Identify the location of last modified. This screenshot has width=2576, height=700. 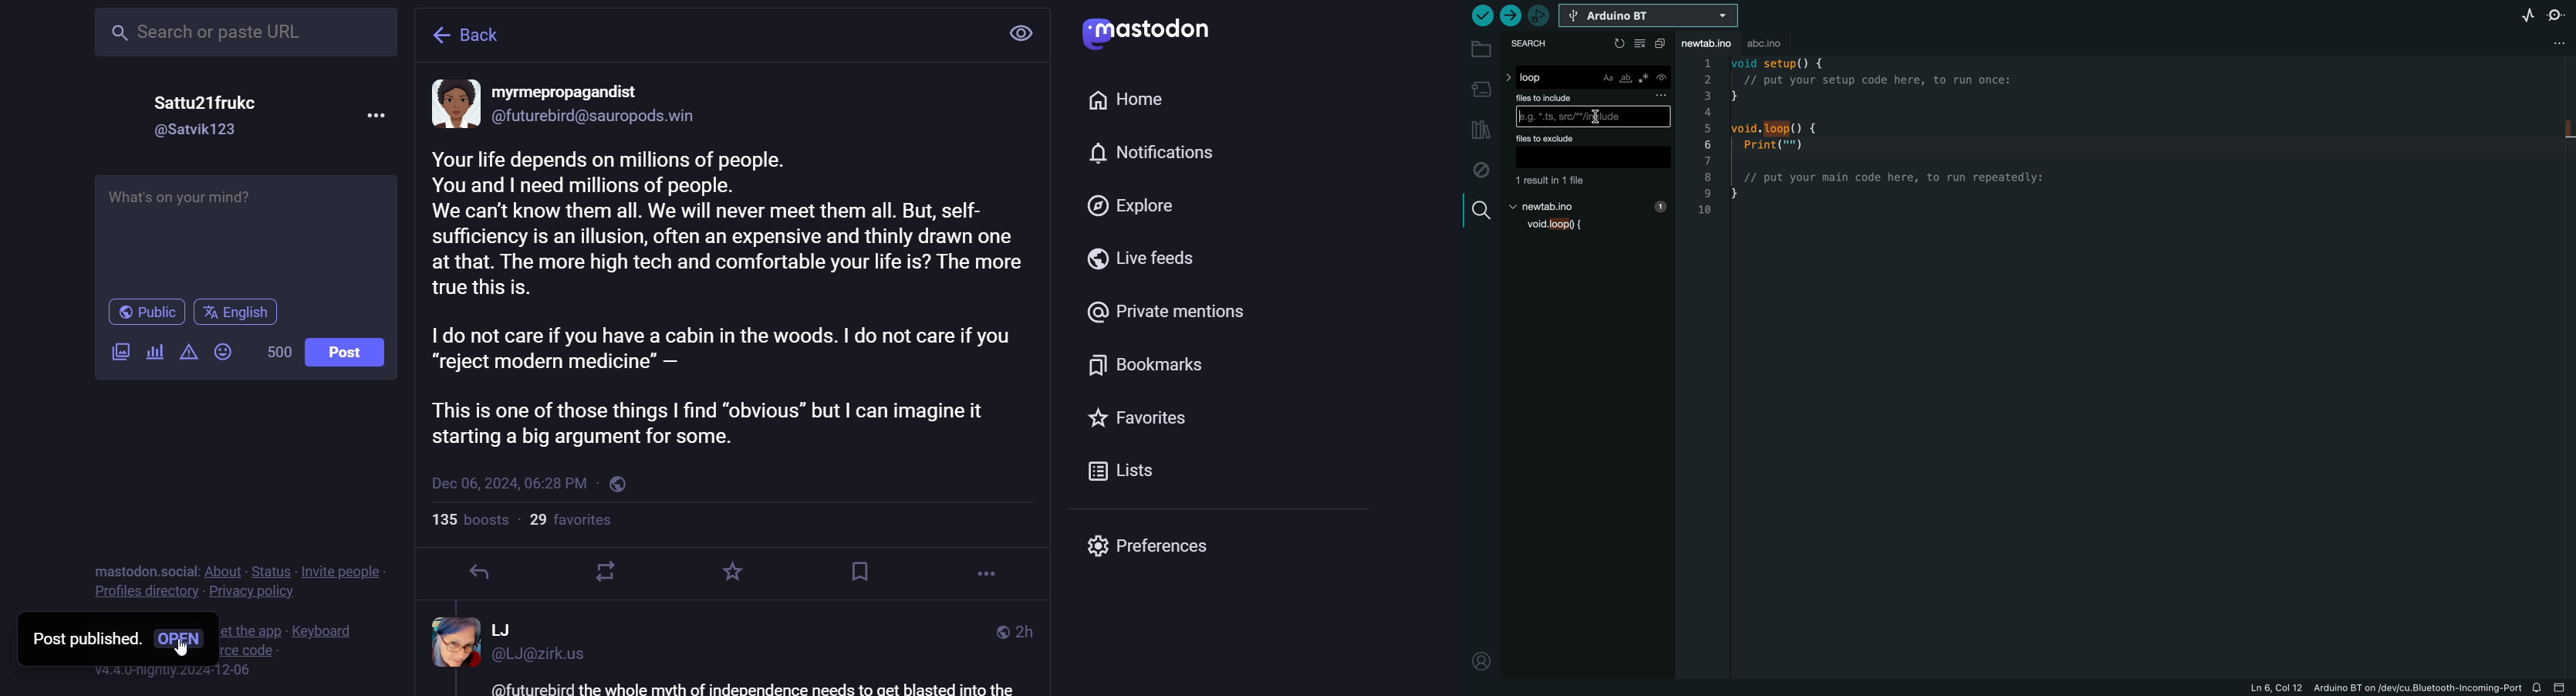
(508, 485).